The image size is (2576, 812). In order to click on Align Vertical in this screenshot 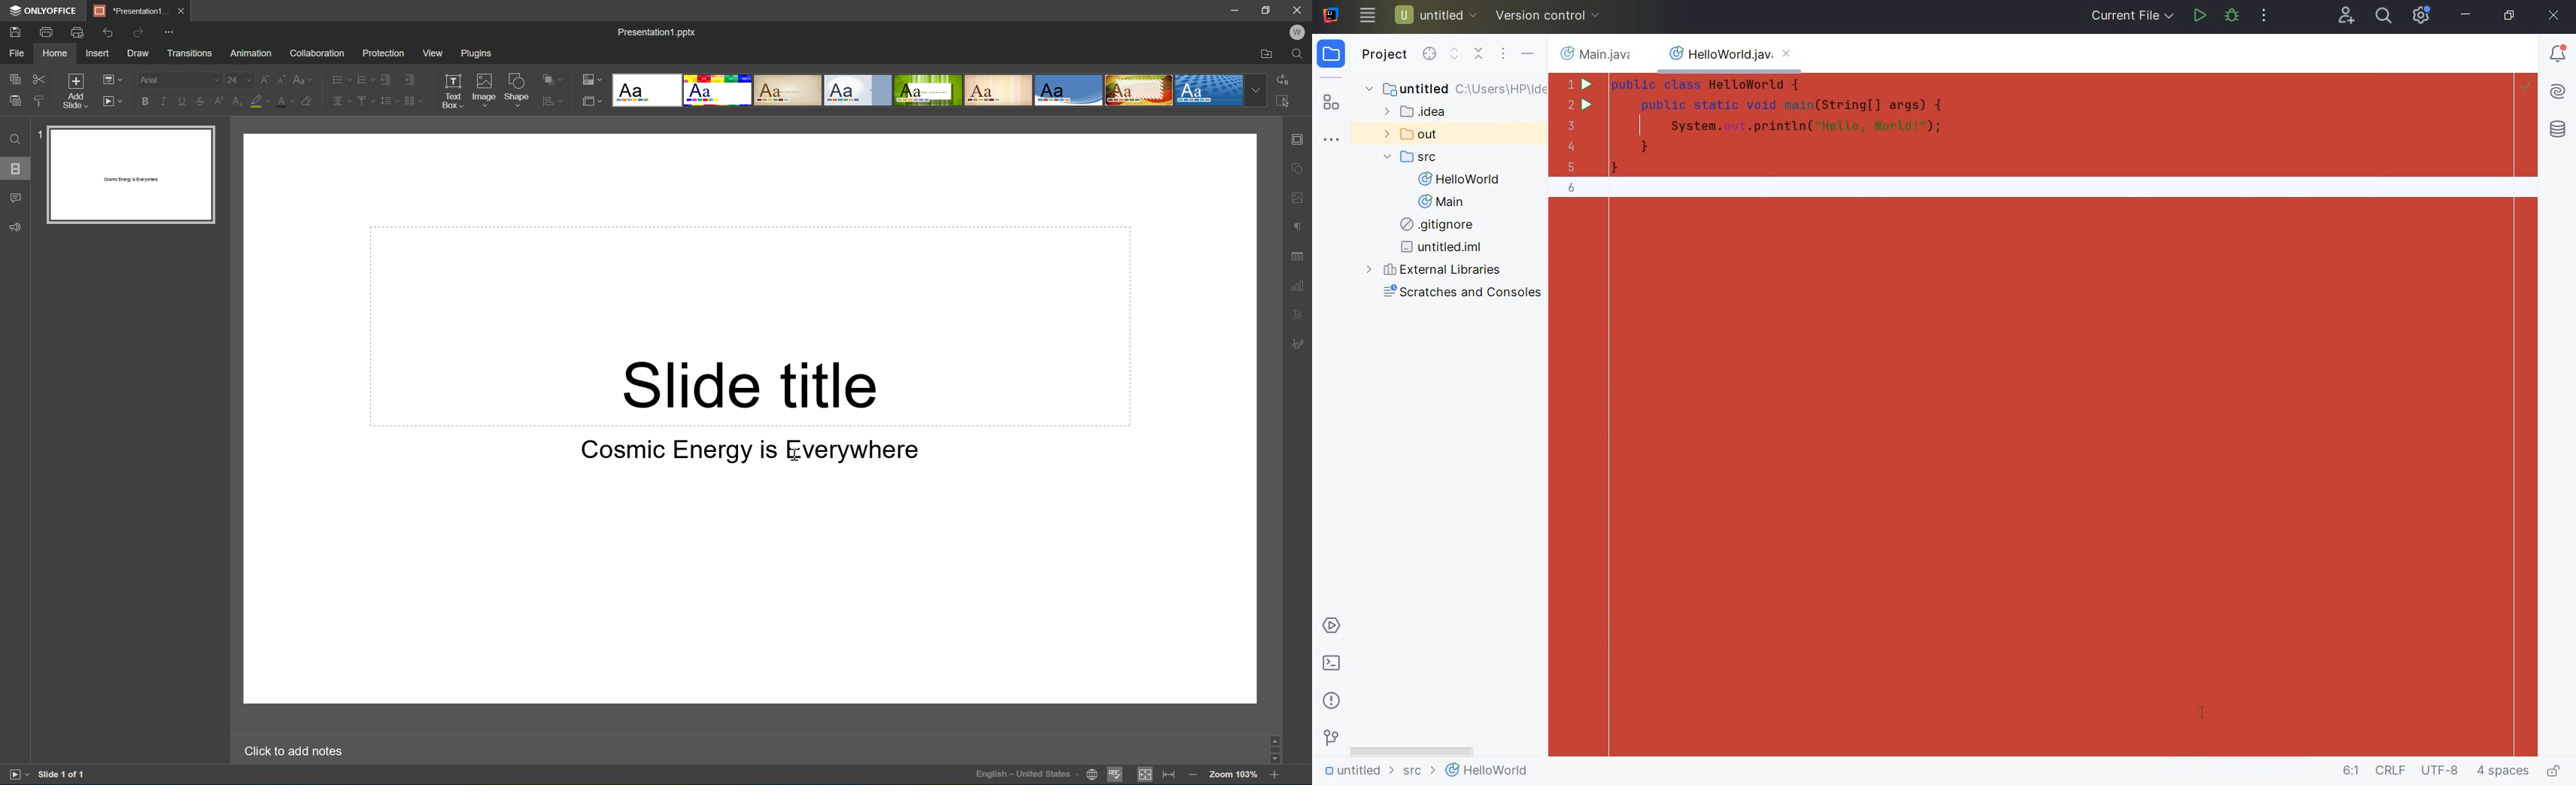, I will do `click(363, 101)`.